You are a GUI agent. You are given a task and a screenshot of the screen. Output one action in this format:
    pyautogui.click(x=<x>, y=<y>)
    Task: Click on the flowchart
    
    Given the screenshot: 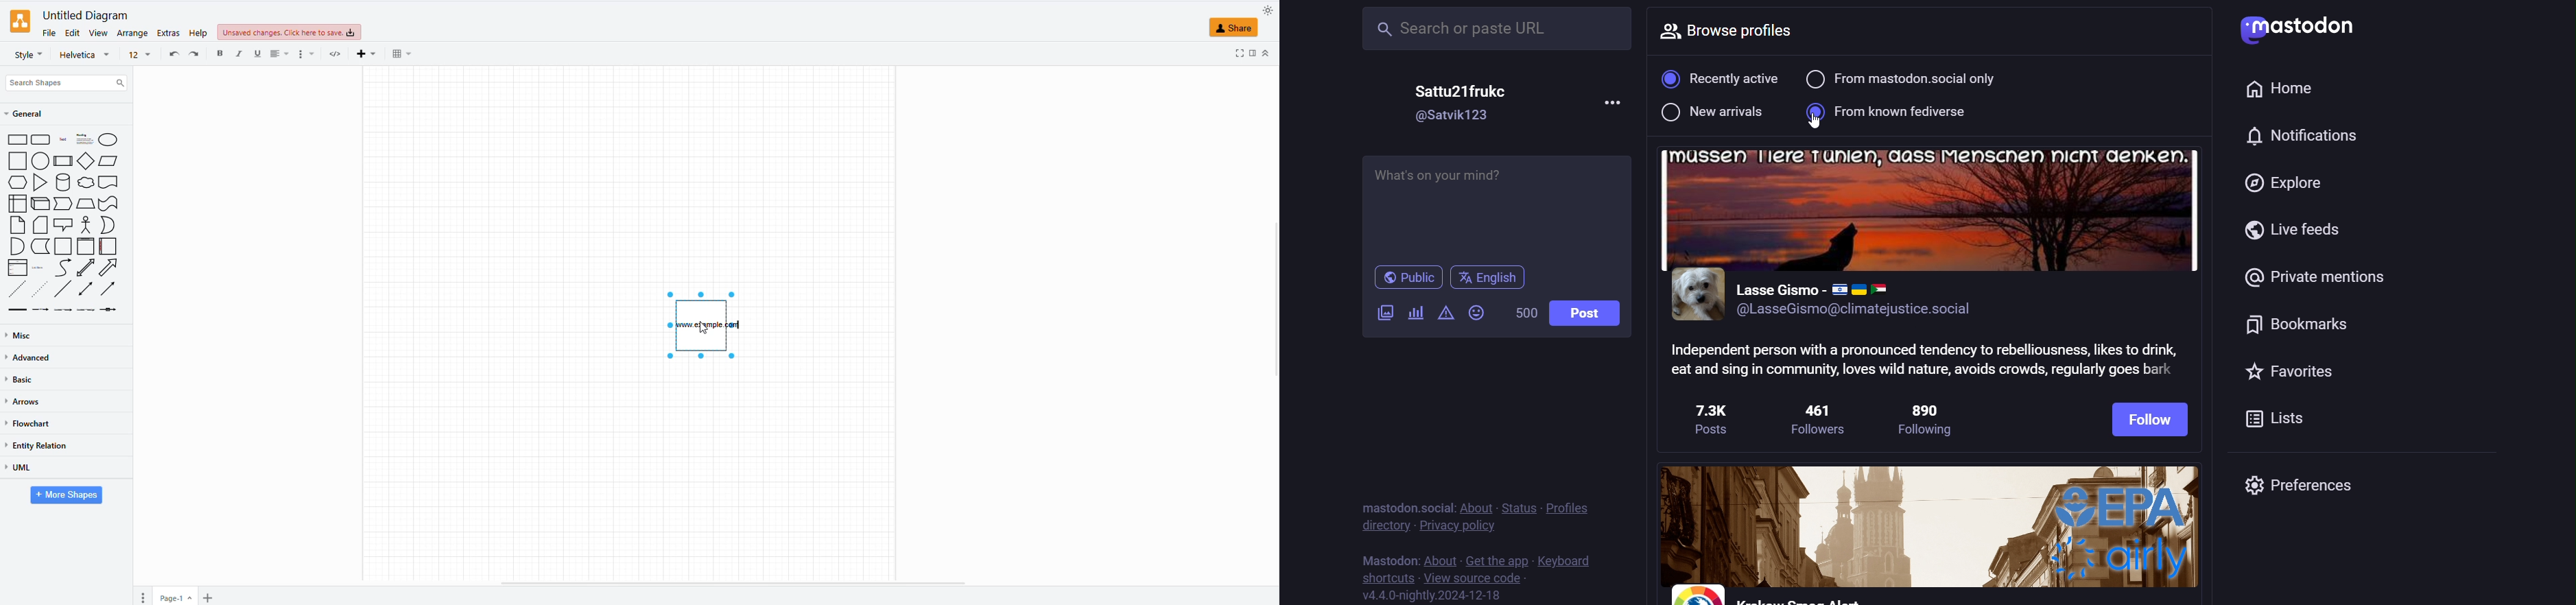 What is the action you would take?
    pyautogui.click(x=29, y=423)
    